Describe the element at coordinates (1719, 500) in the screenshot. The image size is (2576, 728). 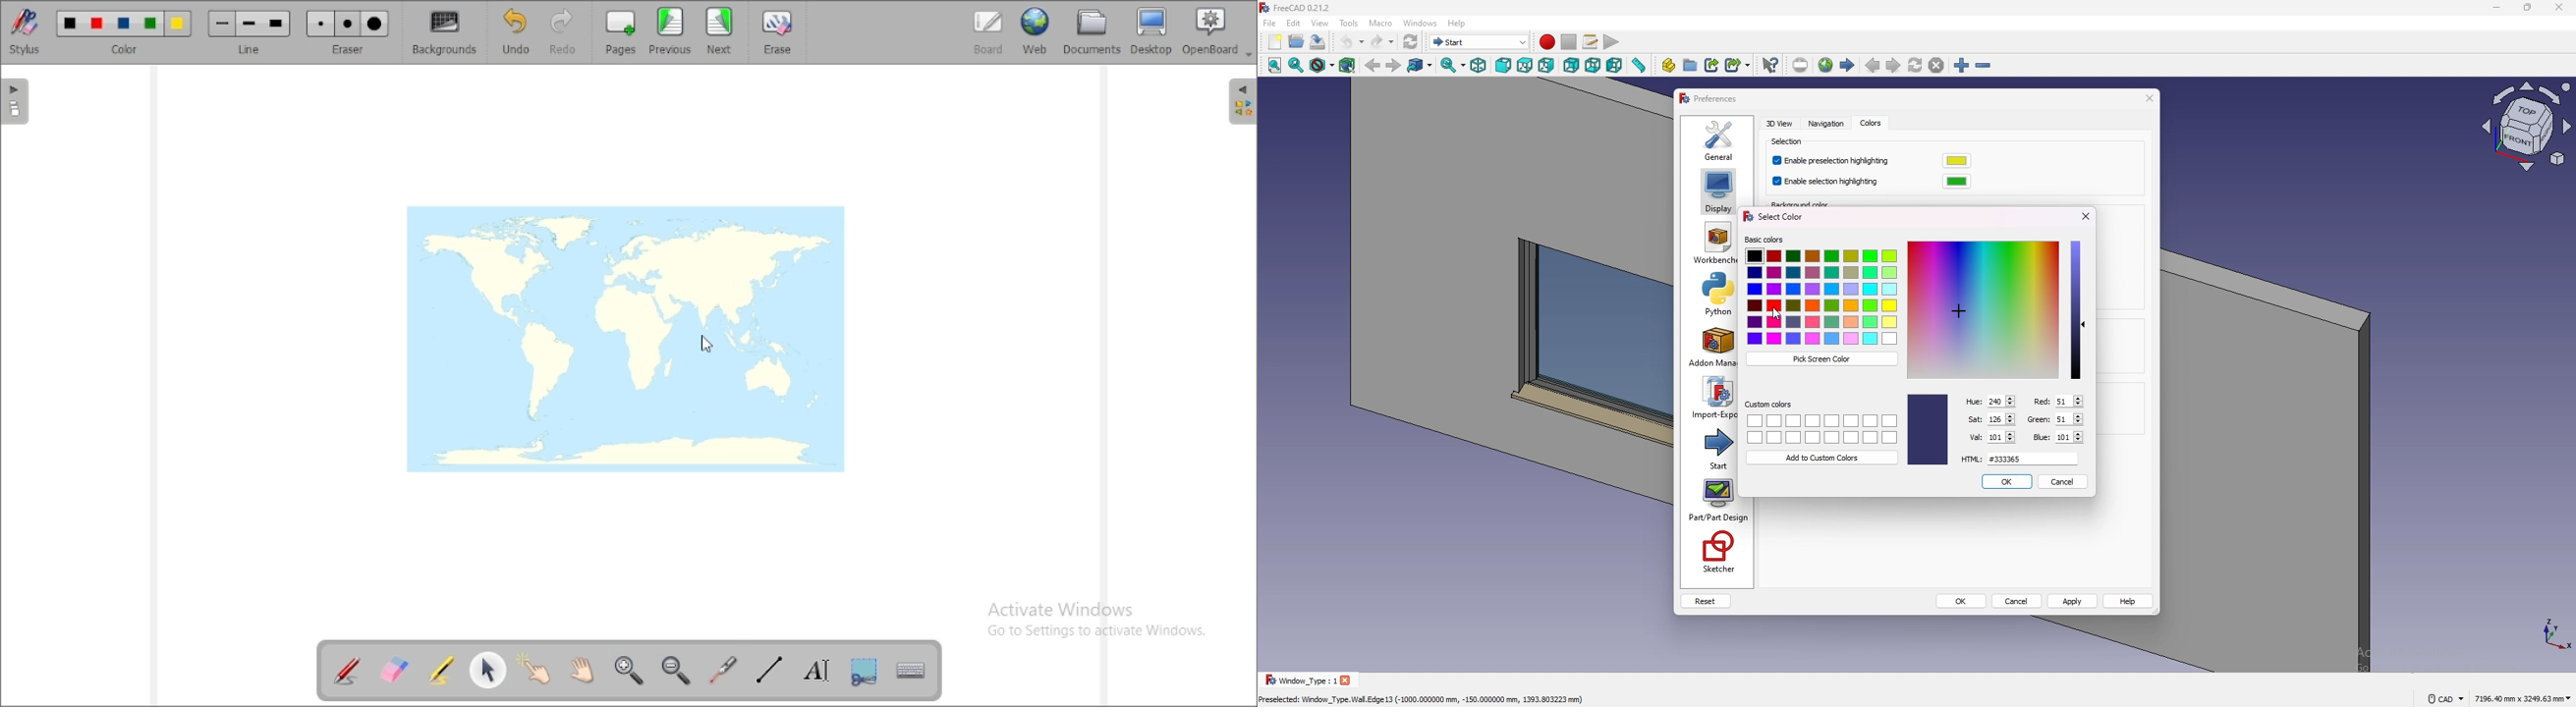
I see `part/part design` at that location.